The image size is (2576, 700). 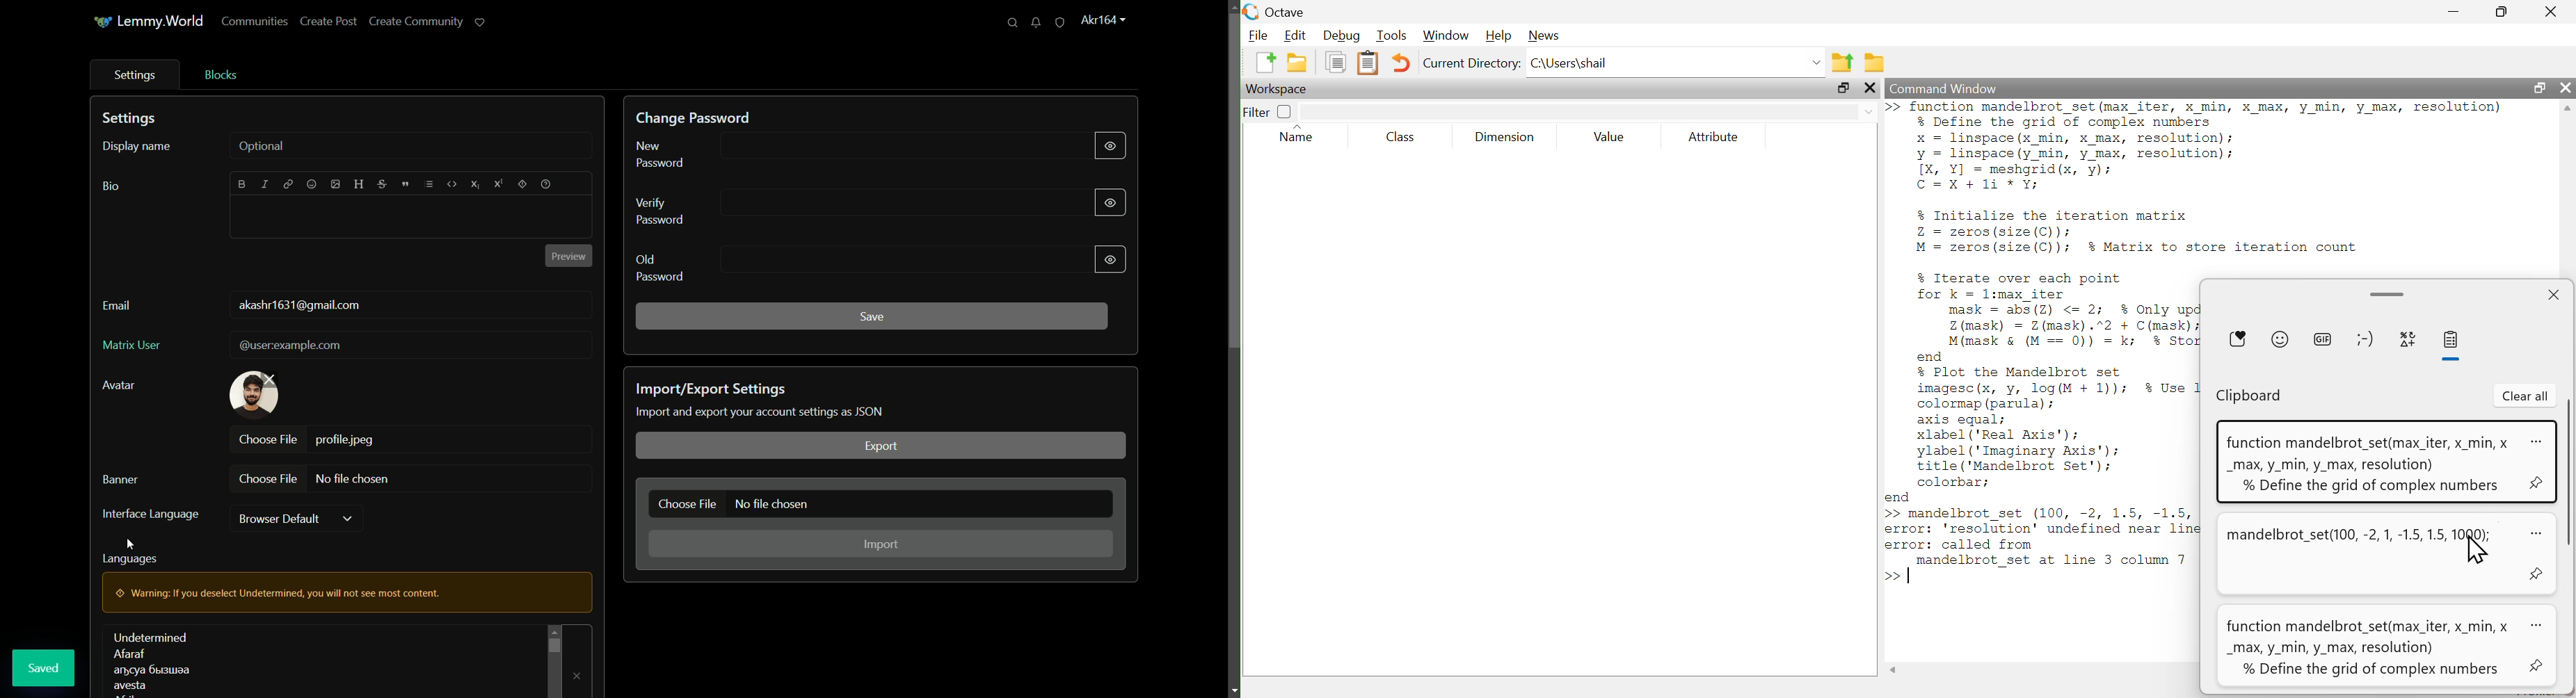 What do you see at coordinates (714, 389) in the screenshot?
I see `import/export settings` at bounding box center [714, 389].